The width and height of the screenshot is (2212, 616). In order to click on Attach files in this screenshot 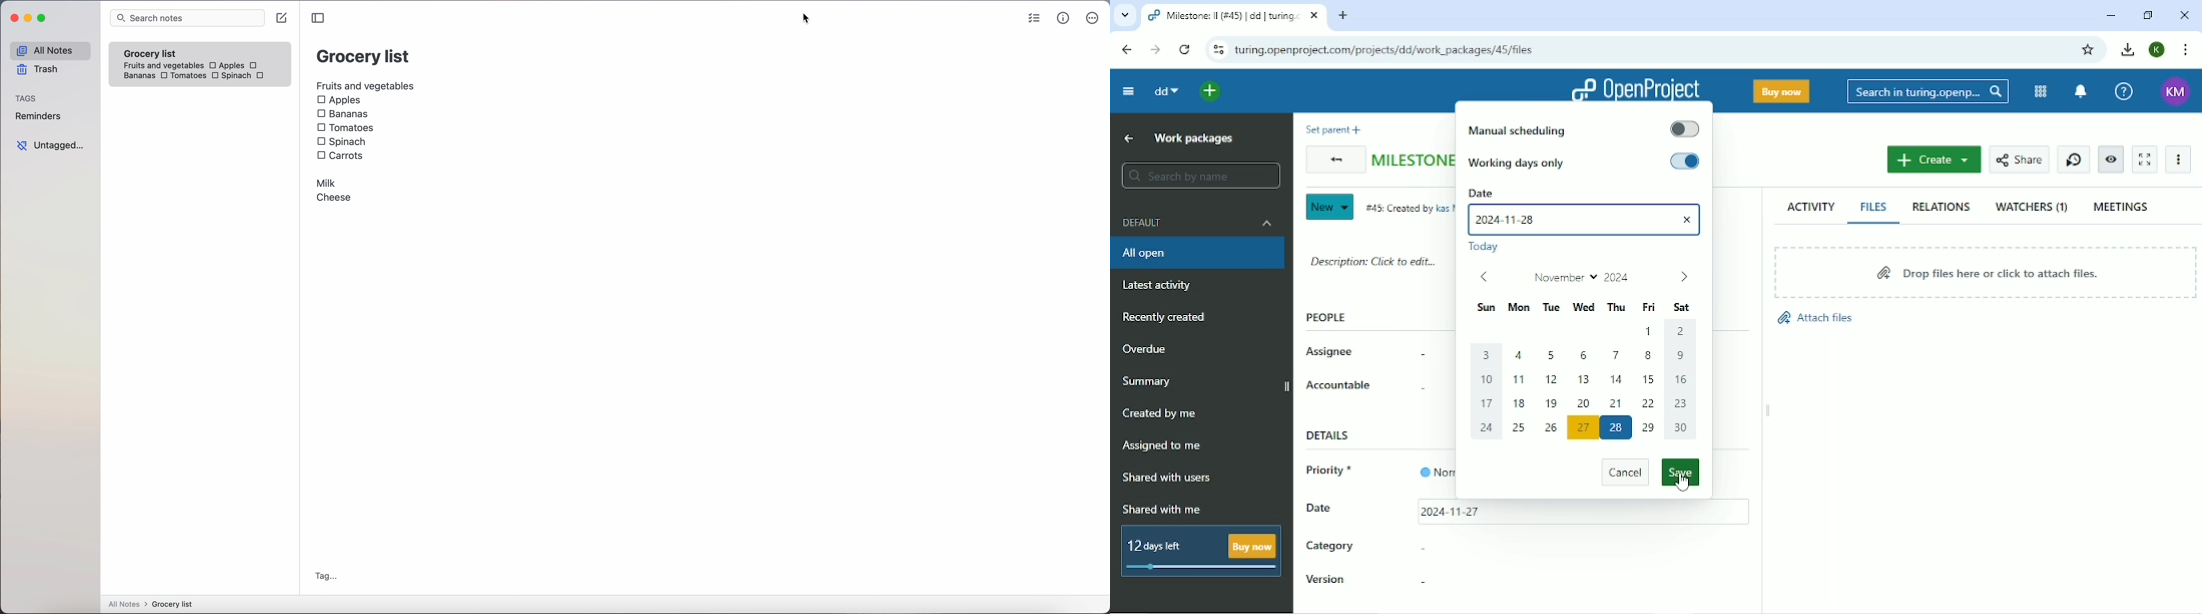, I will do `click(1814, 318)`.